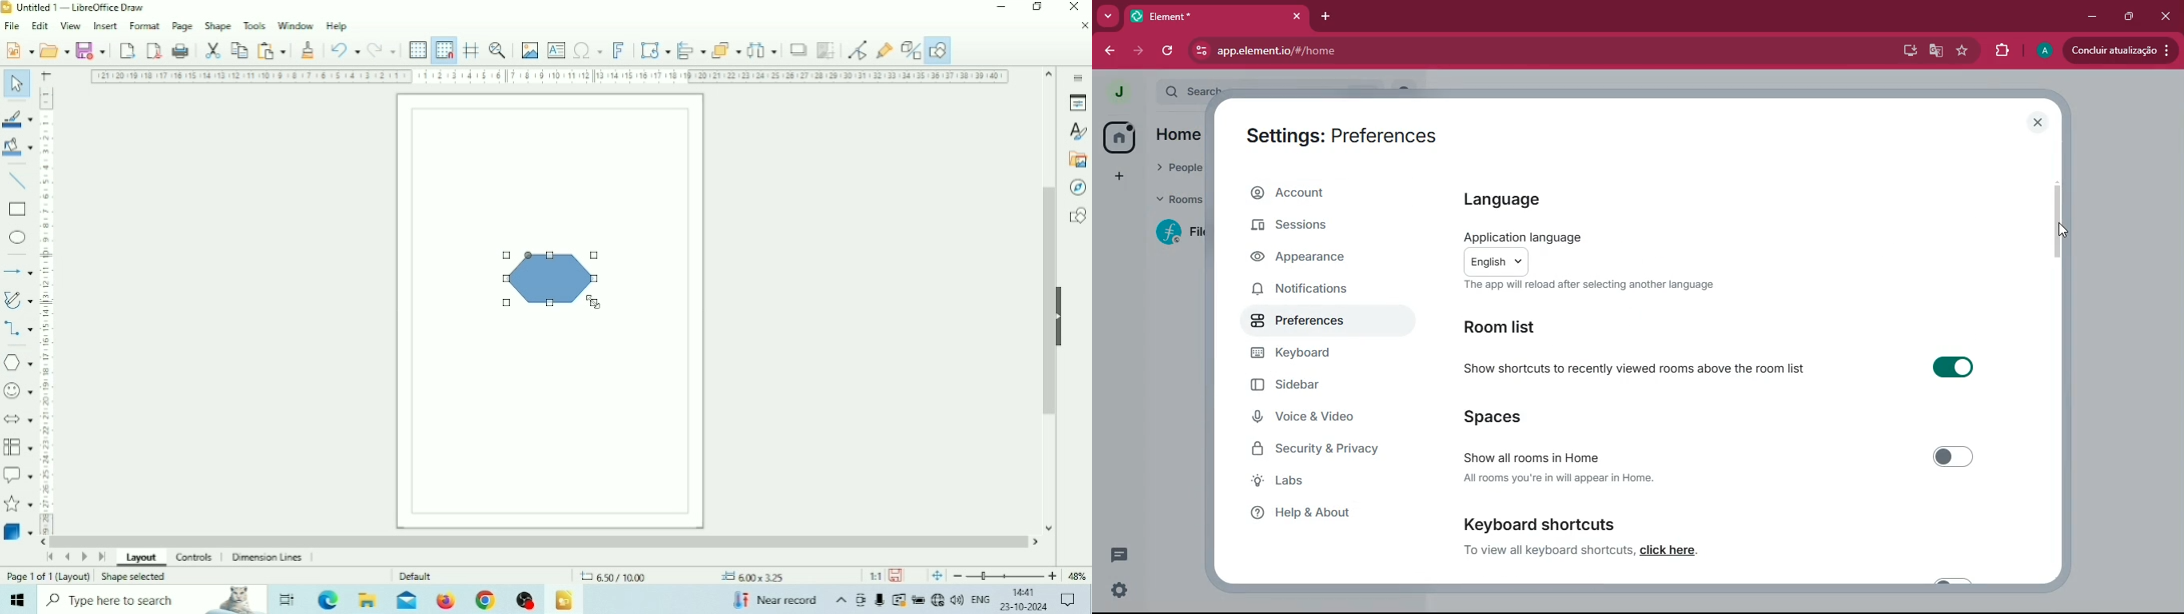 This screenshot has height=616, width=2184. What do you see at coordinates (1077, 76) in the screenshot?
I see `Sidebar settings` at bounding box center [1077, 76].